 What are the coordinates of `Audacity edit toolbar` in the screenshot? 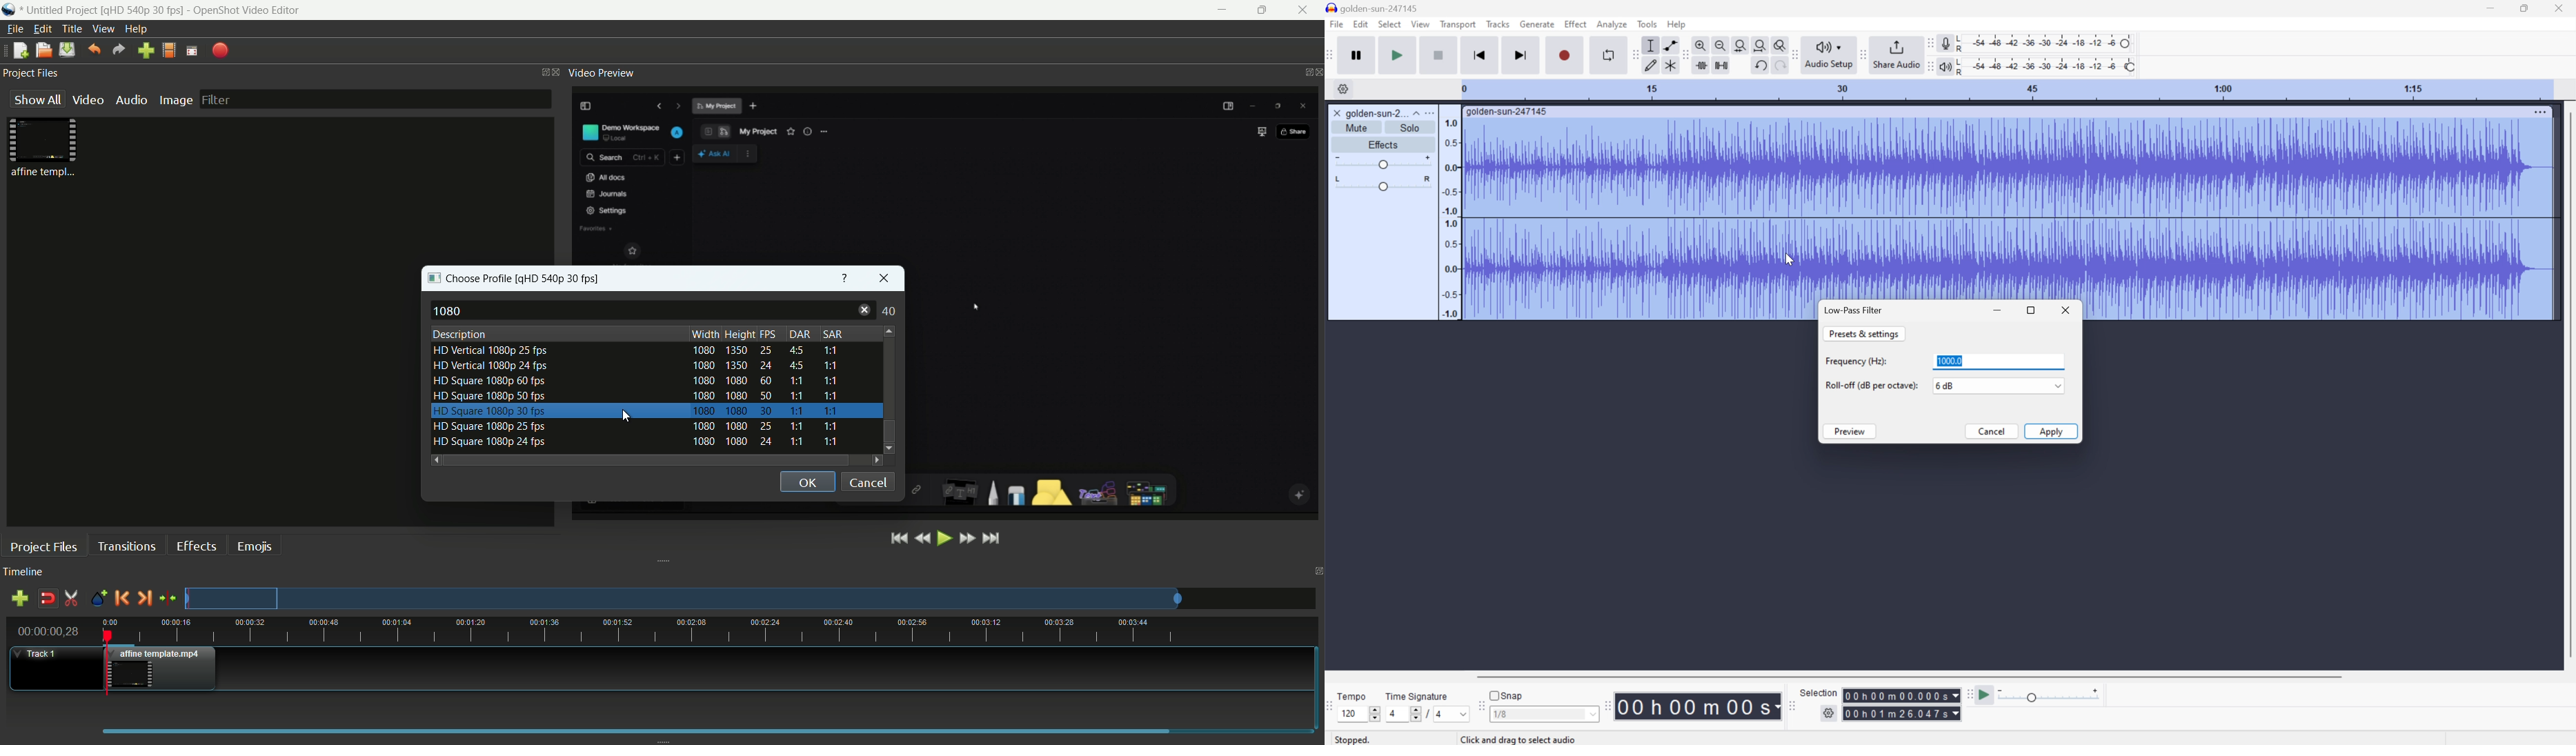 It's located at (1634, 54).